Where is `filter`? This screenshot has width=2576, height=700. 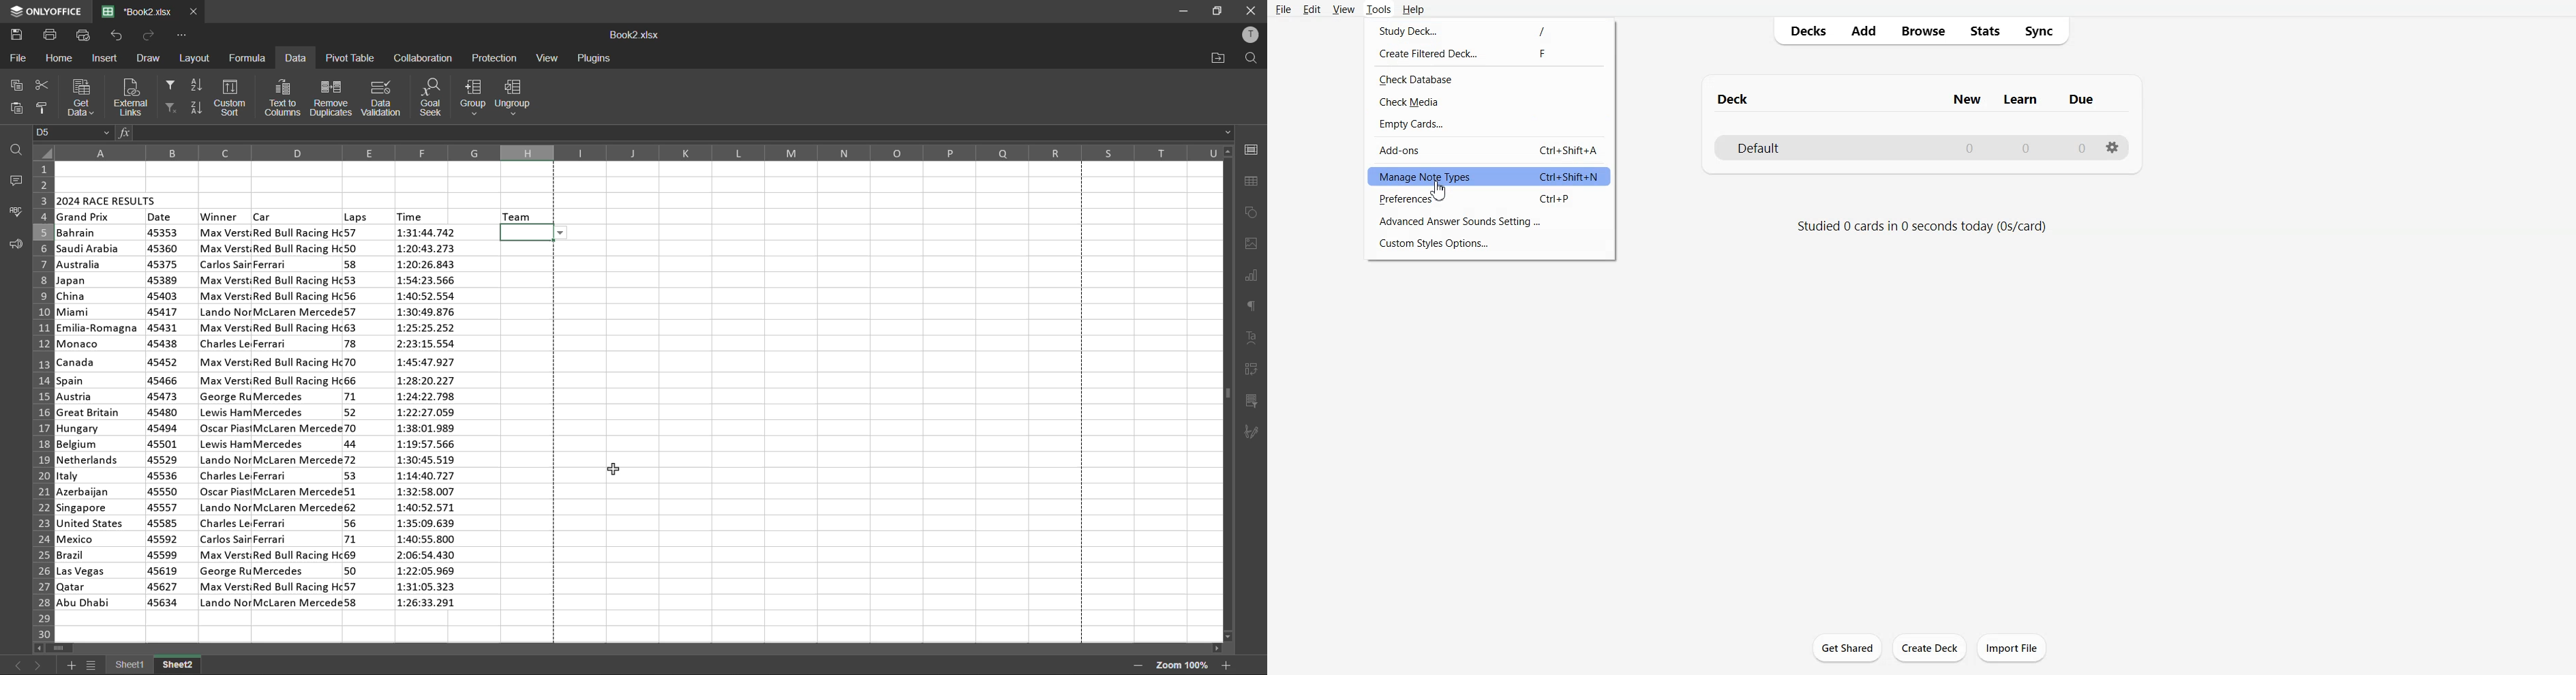
filter is located at coordinates (169, 83).